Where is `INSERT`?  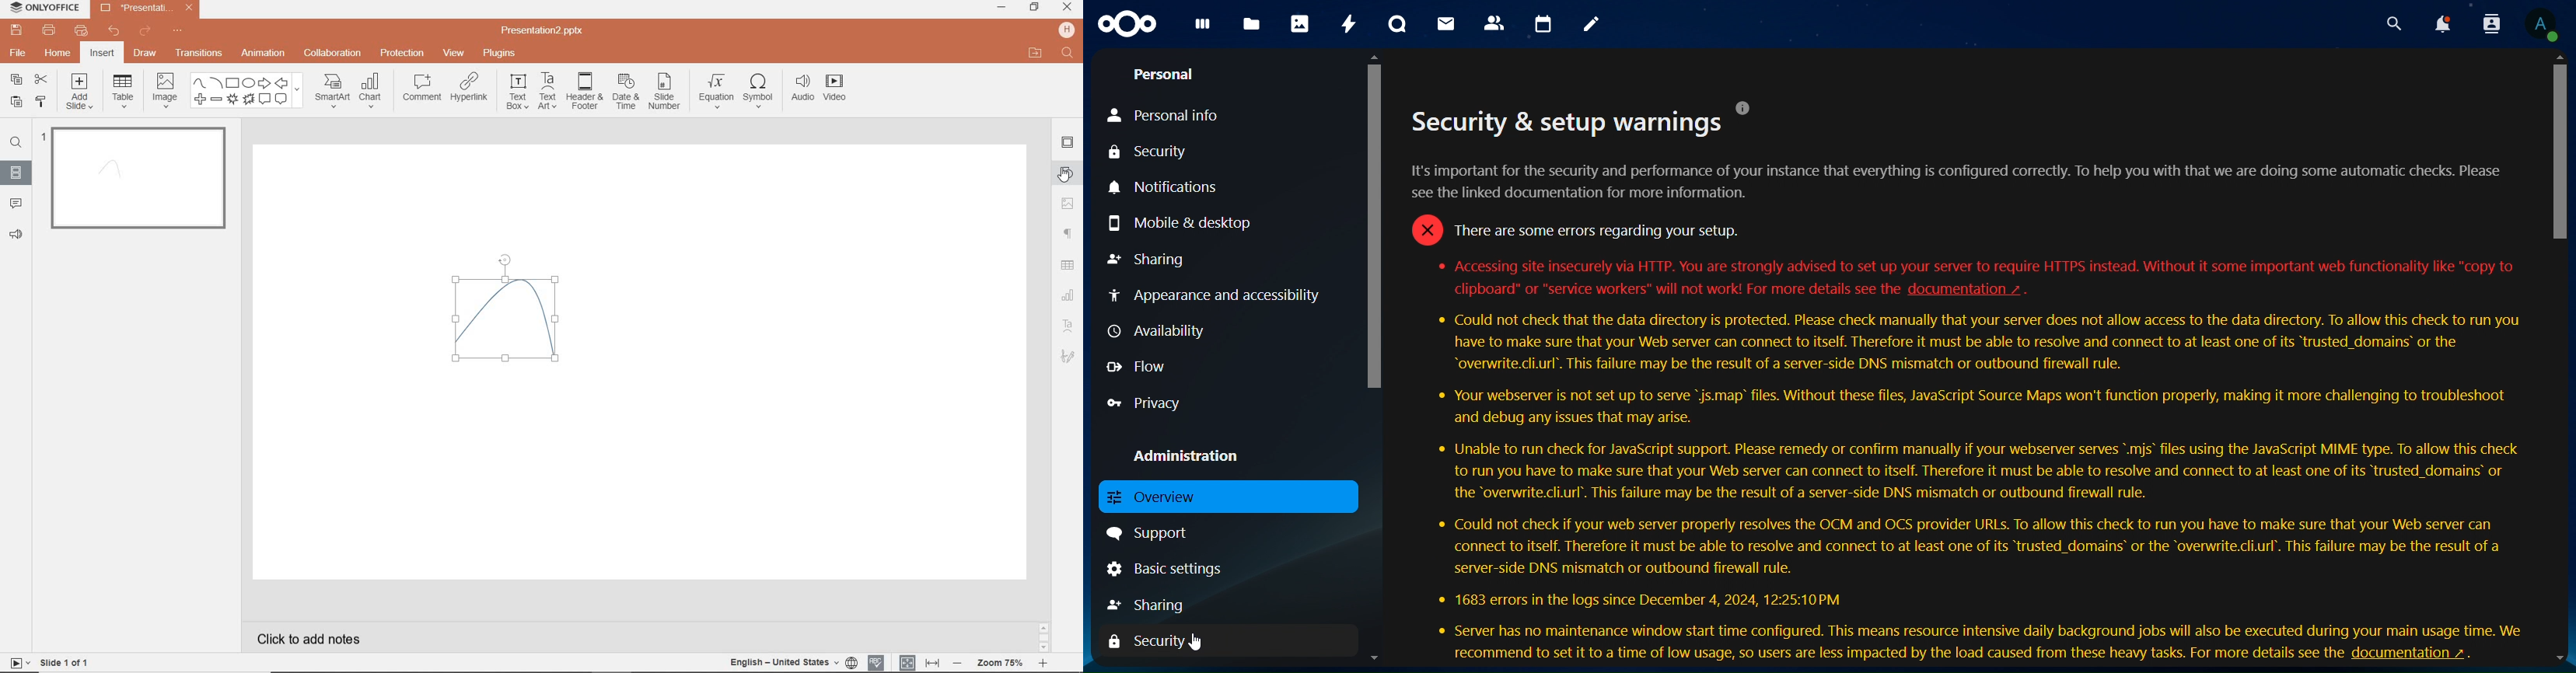
INSERT is located at coordinates (103, 54).